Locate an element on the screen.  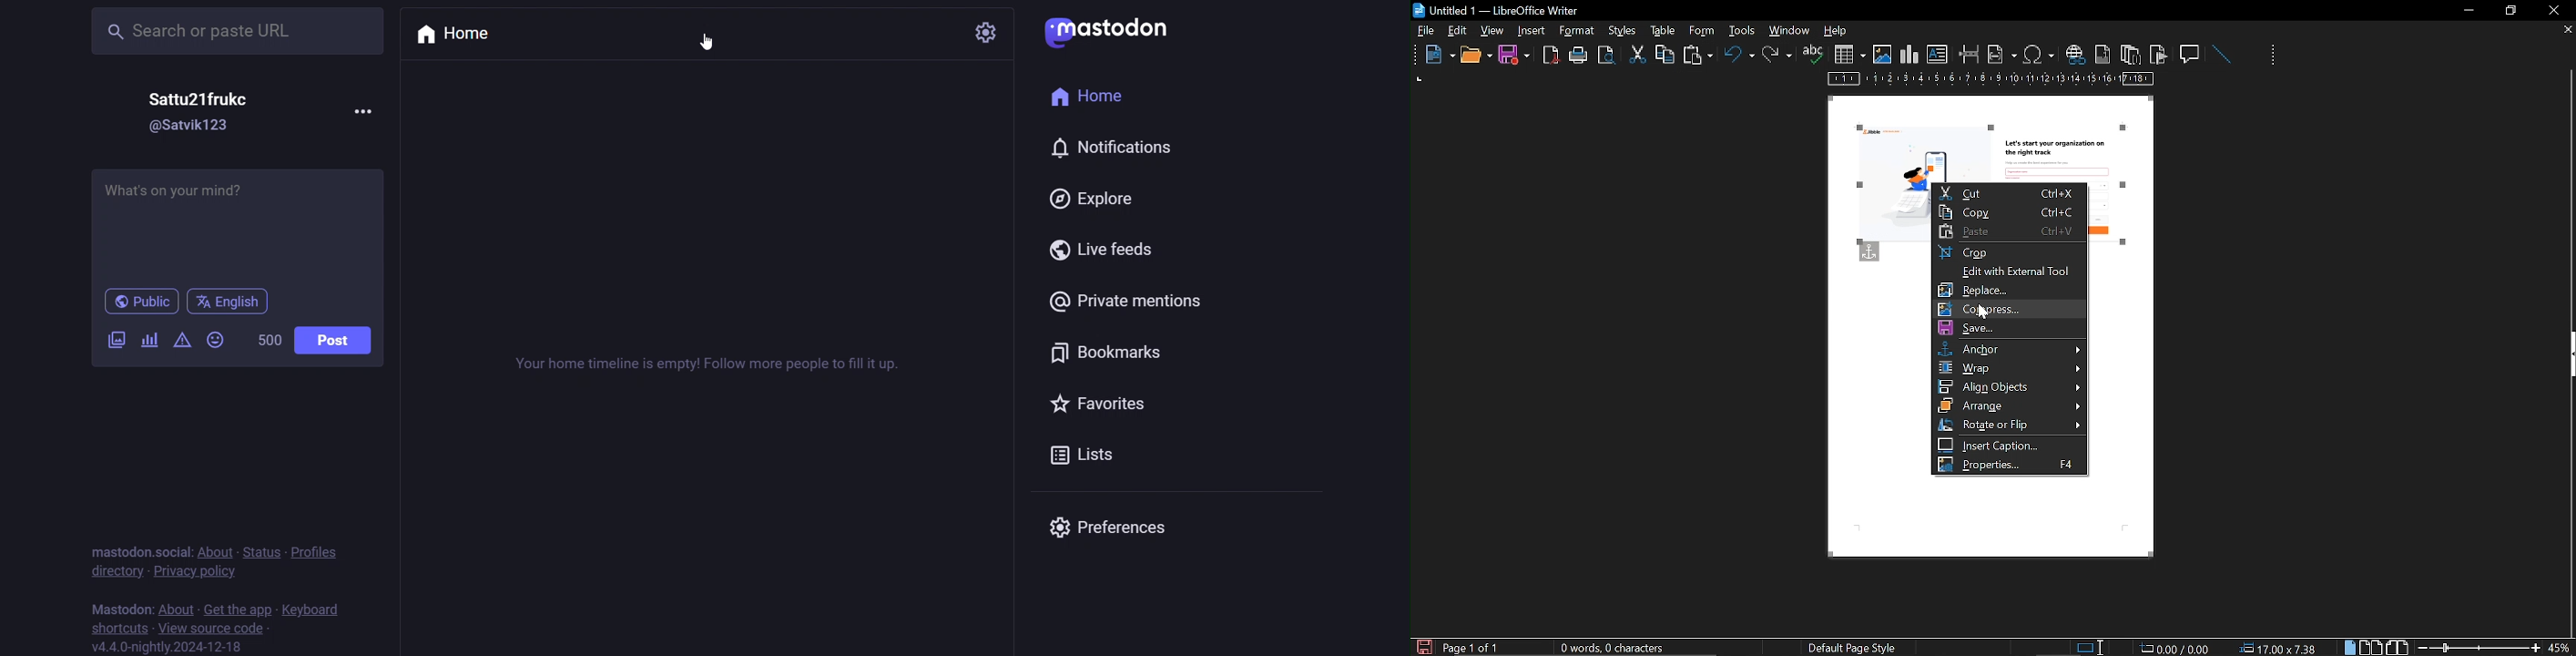
view is located at coordinates (1493, 30).